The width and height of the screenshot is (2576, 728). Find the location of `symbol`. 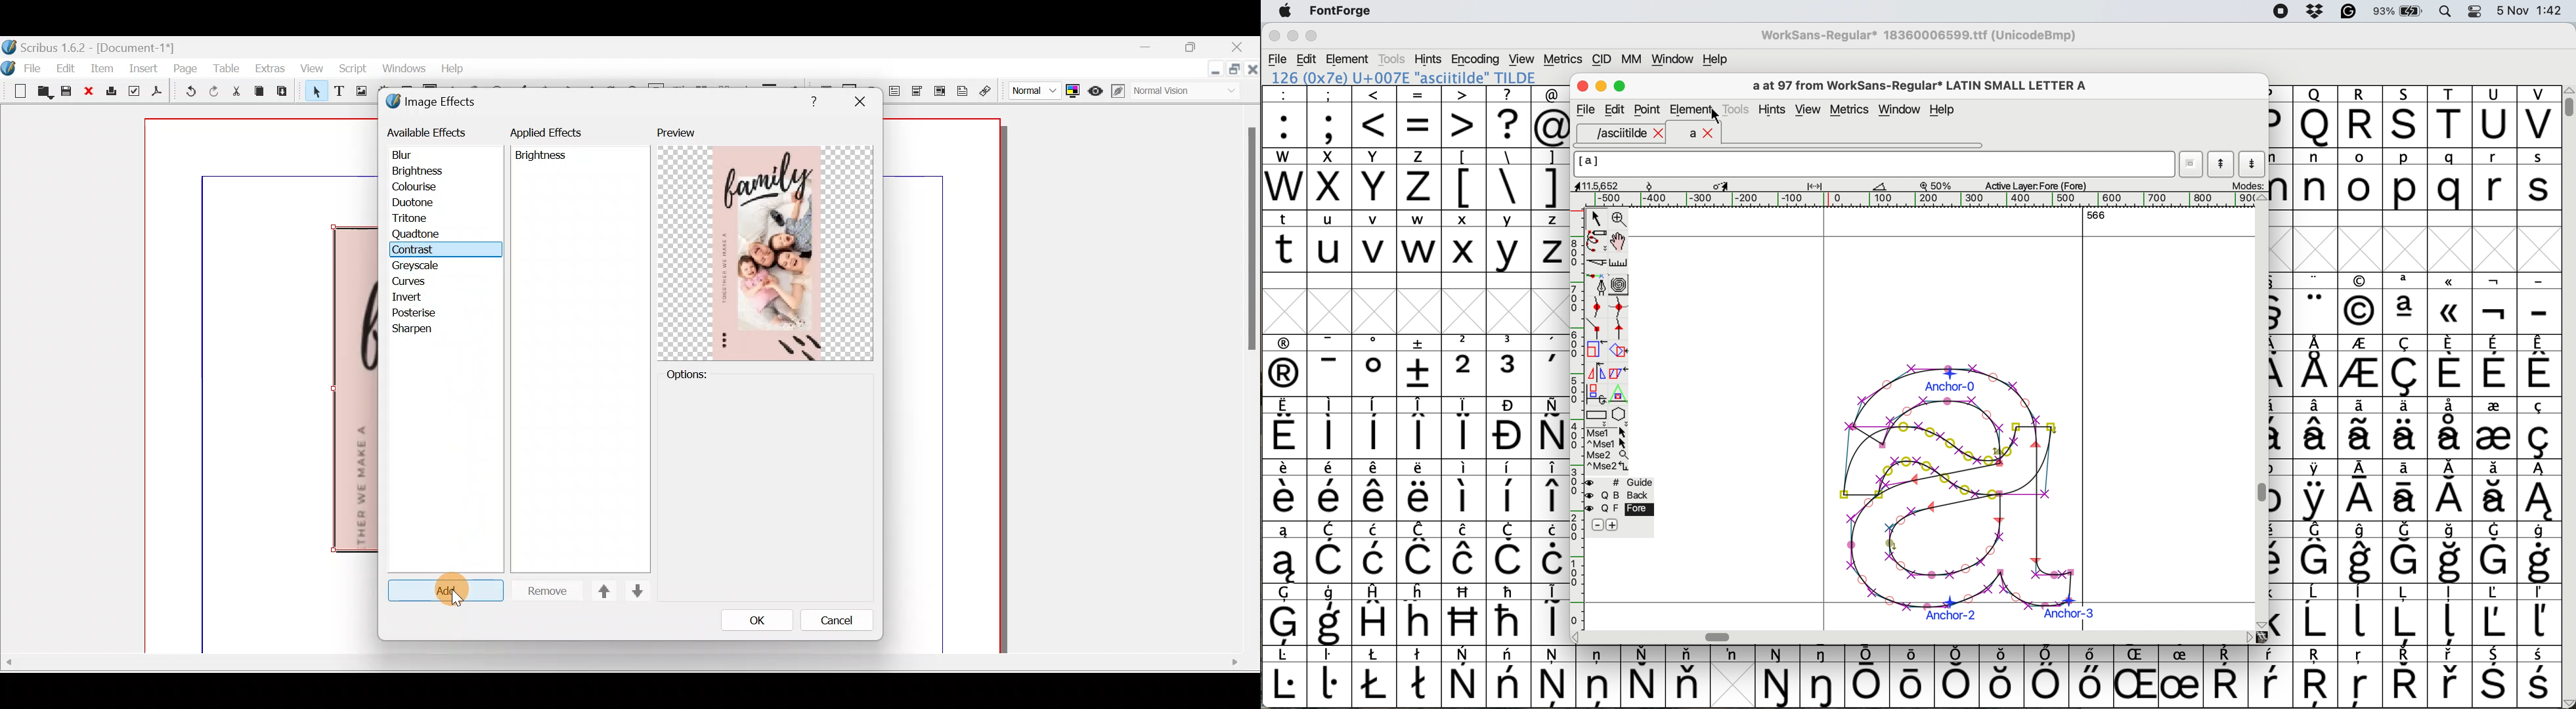

symbol is located at coordinates (1330, 616).